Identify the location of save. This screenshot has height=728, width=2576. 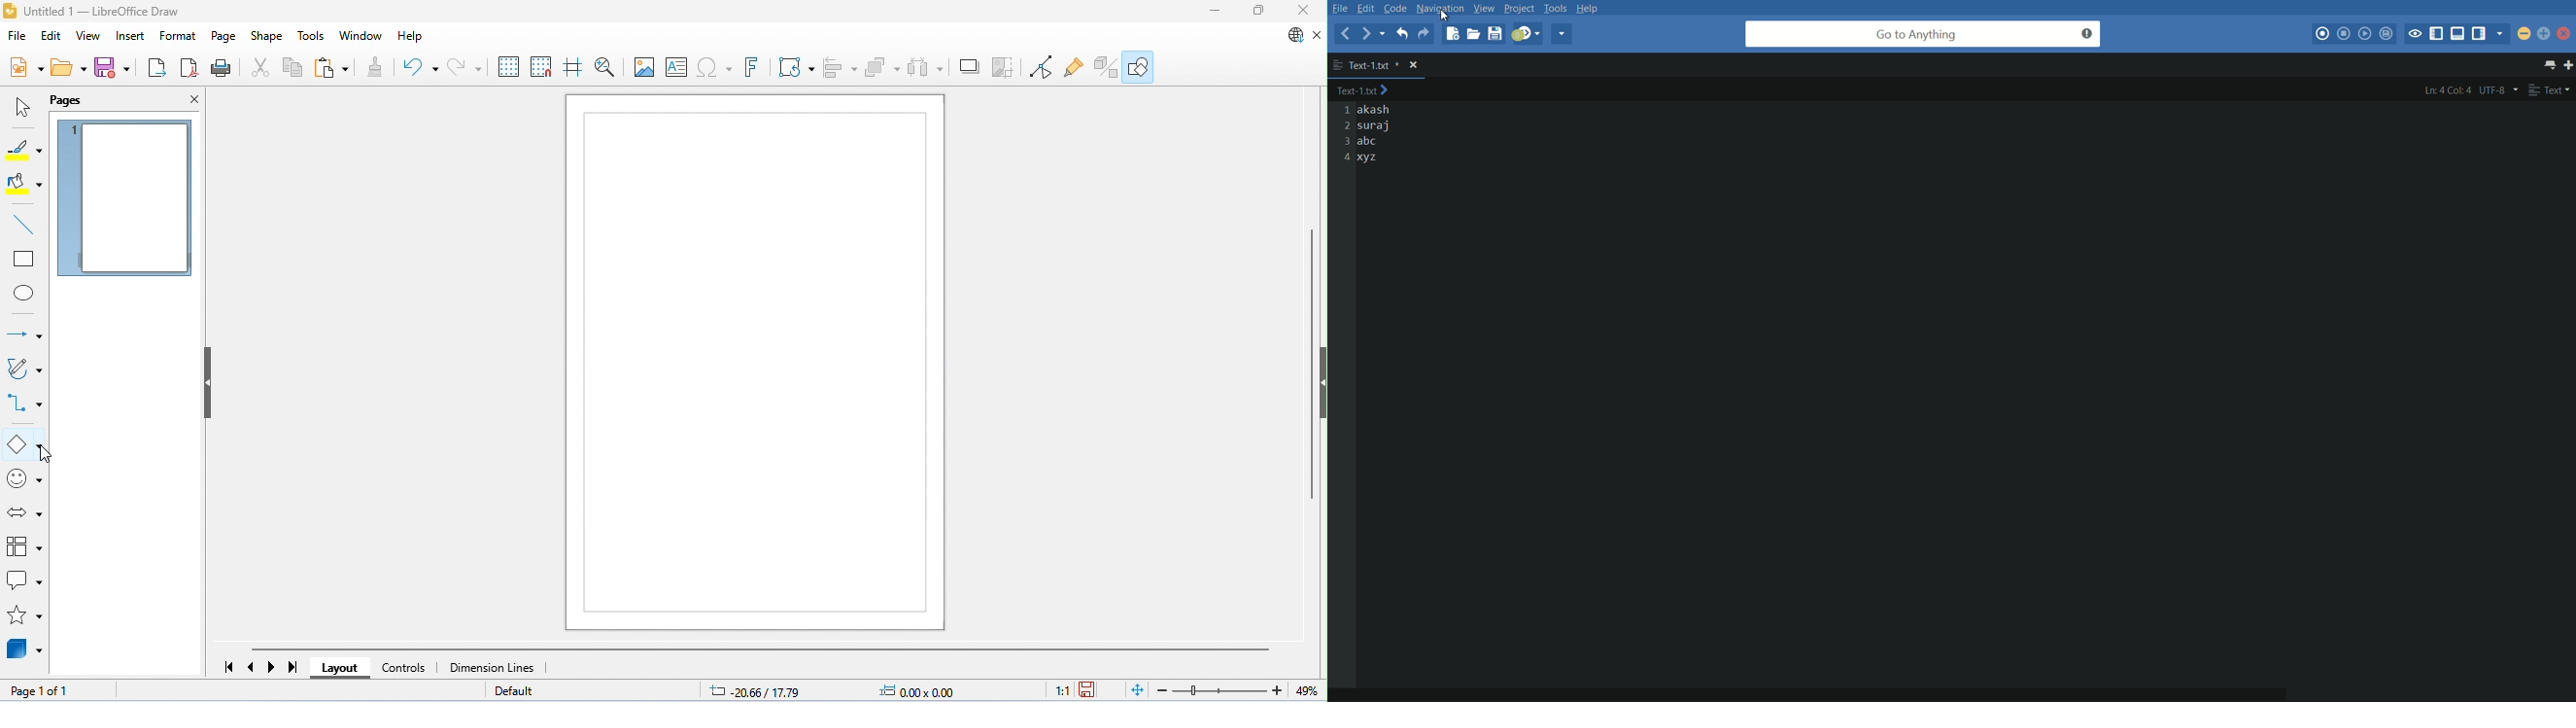
(1089, 689).